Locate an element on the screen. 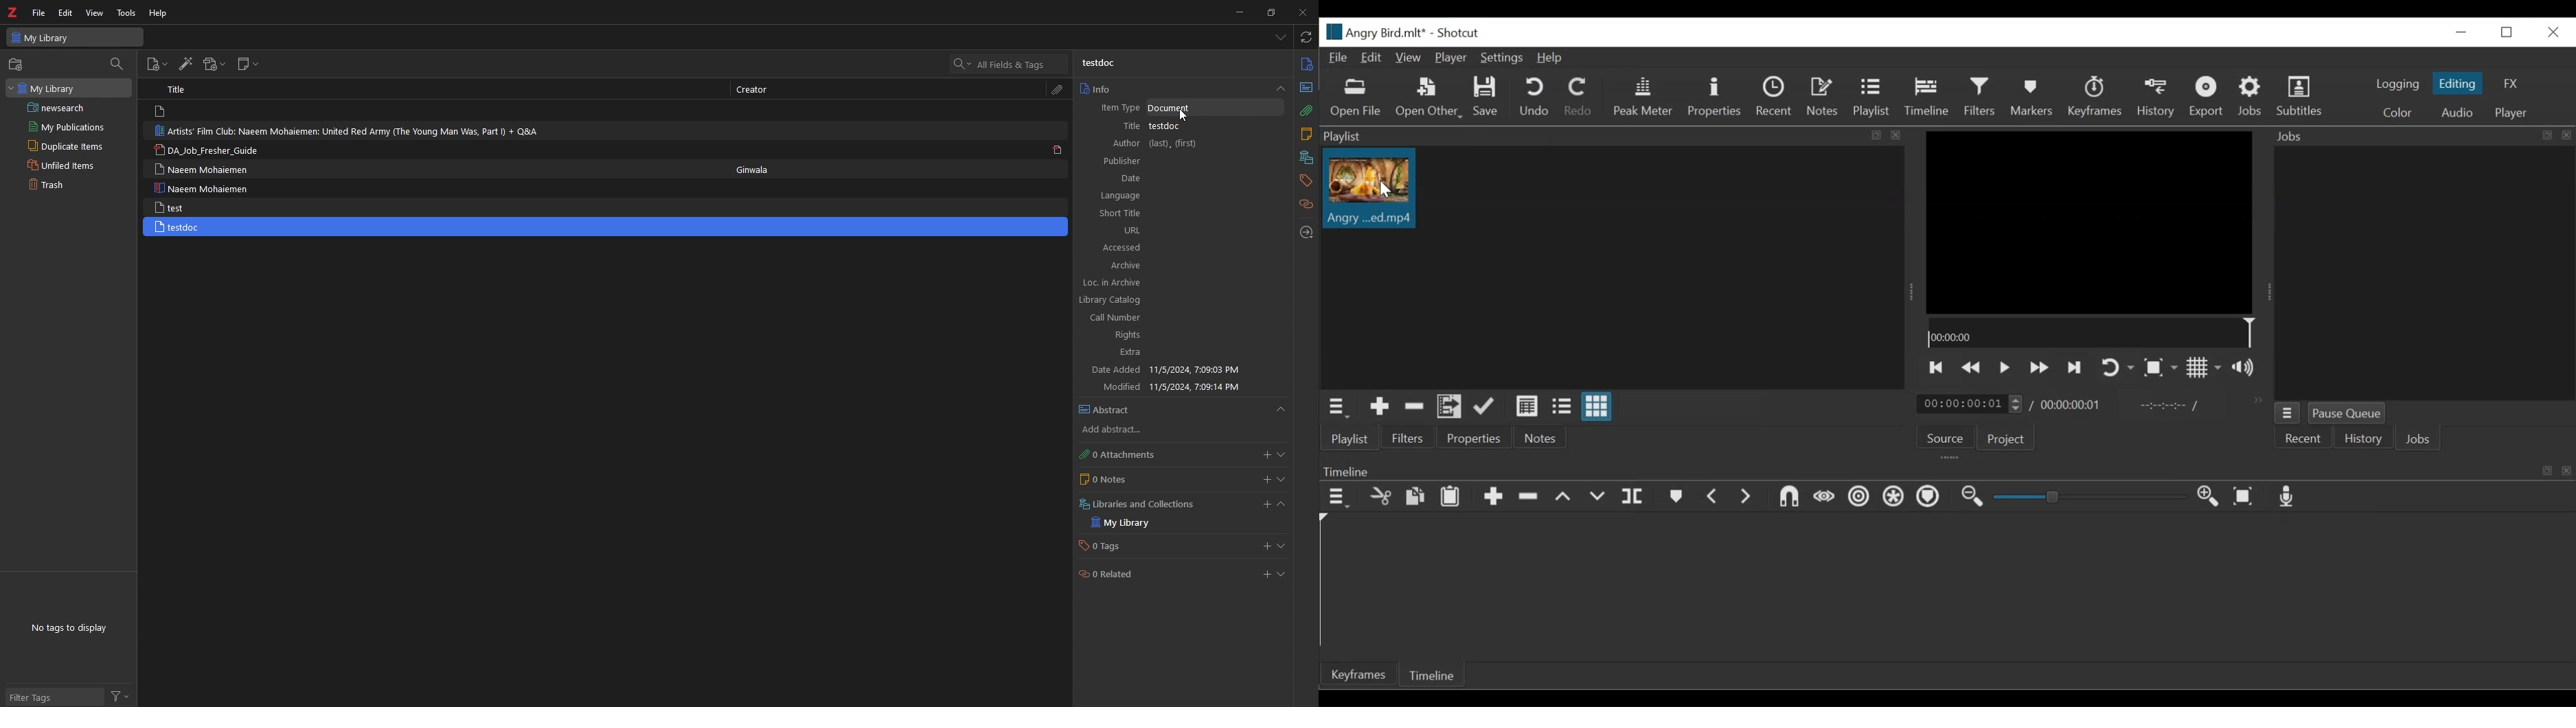  help is located at coordinates (159, 13).